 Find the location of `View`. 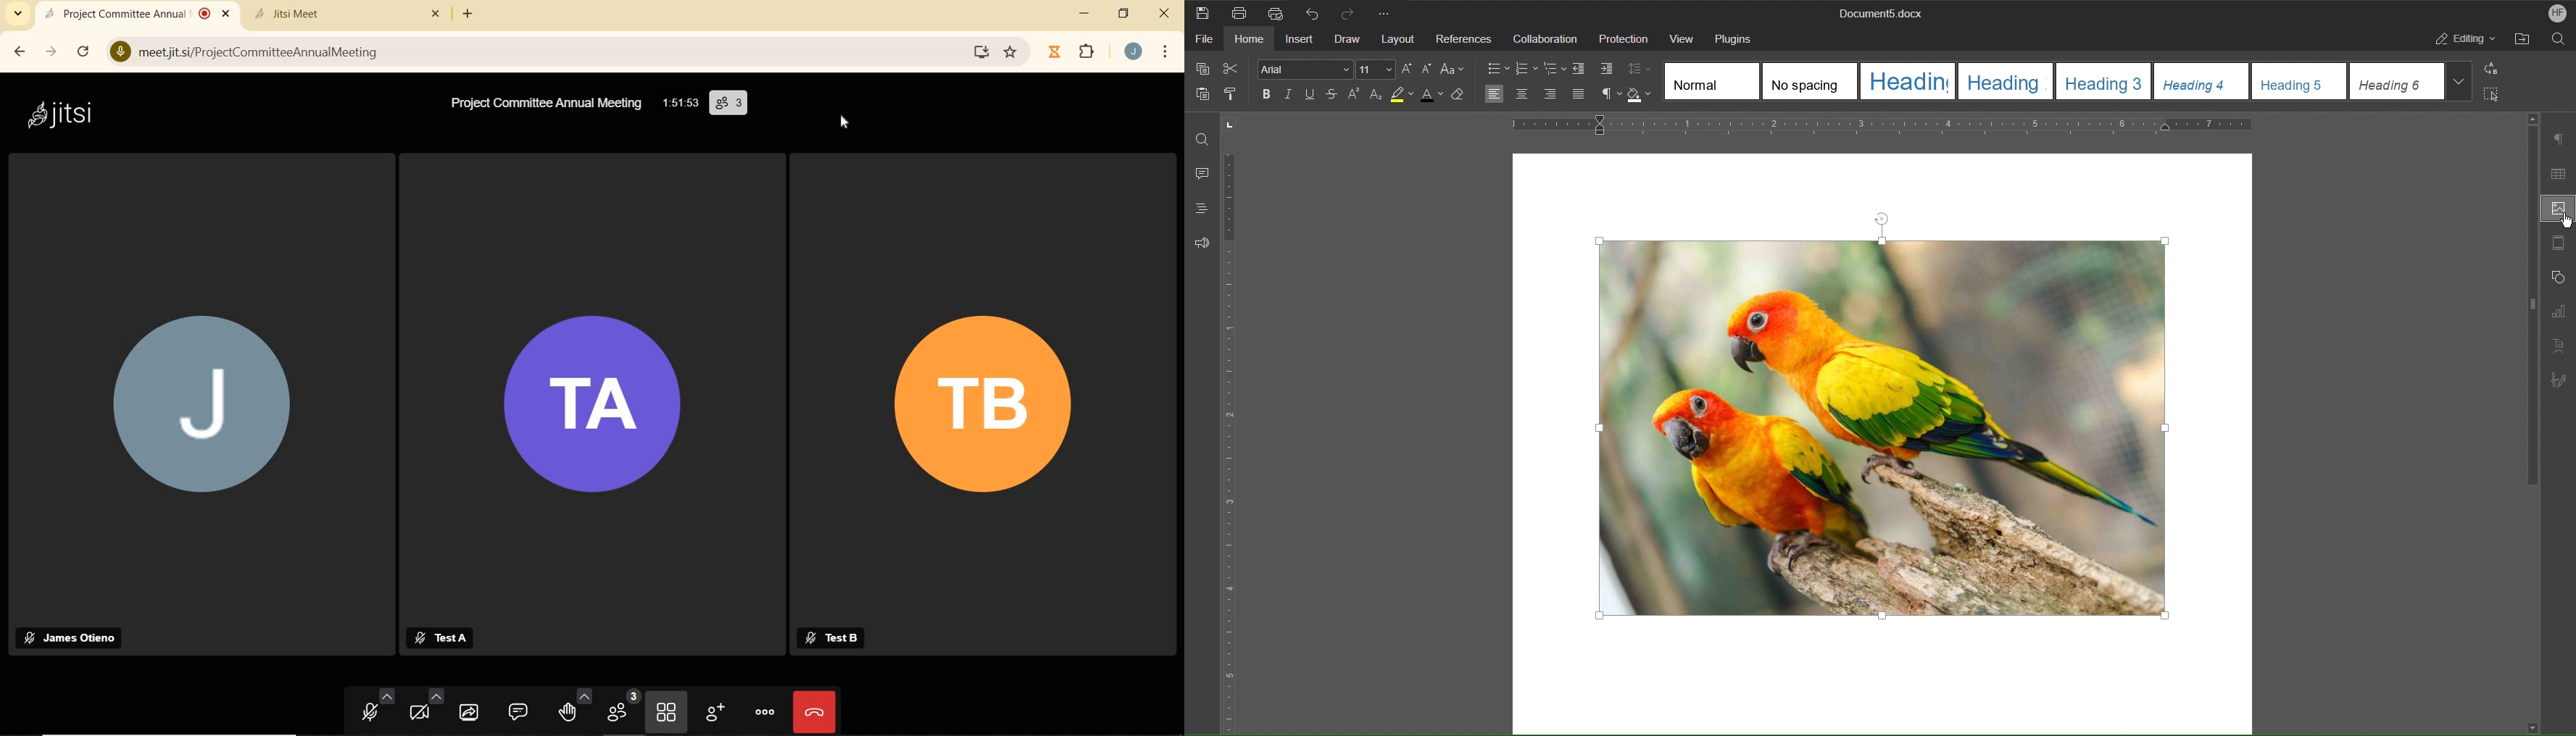

View is located at coordinates (1682, 38).